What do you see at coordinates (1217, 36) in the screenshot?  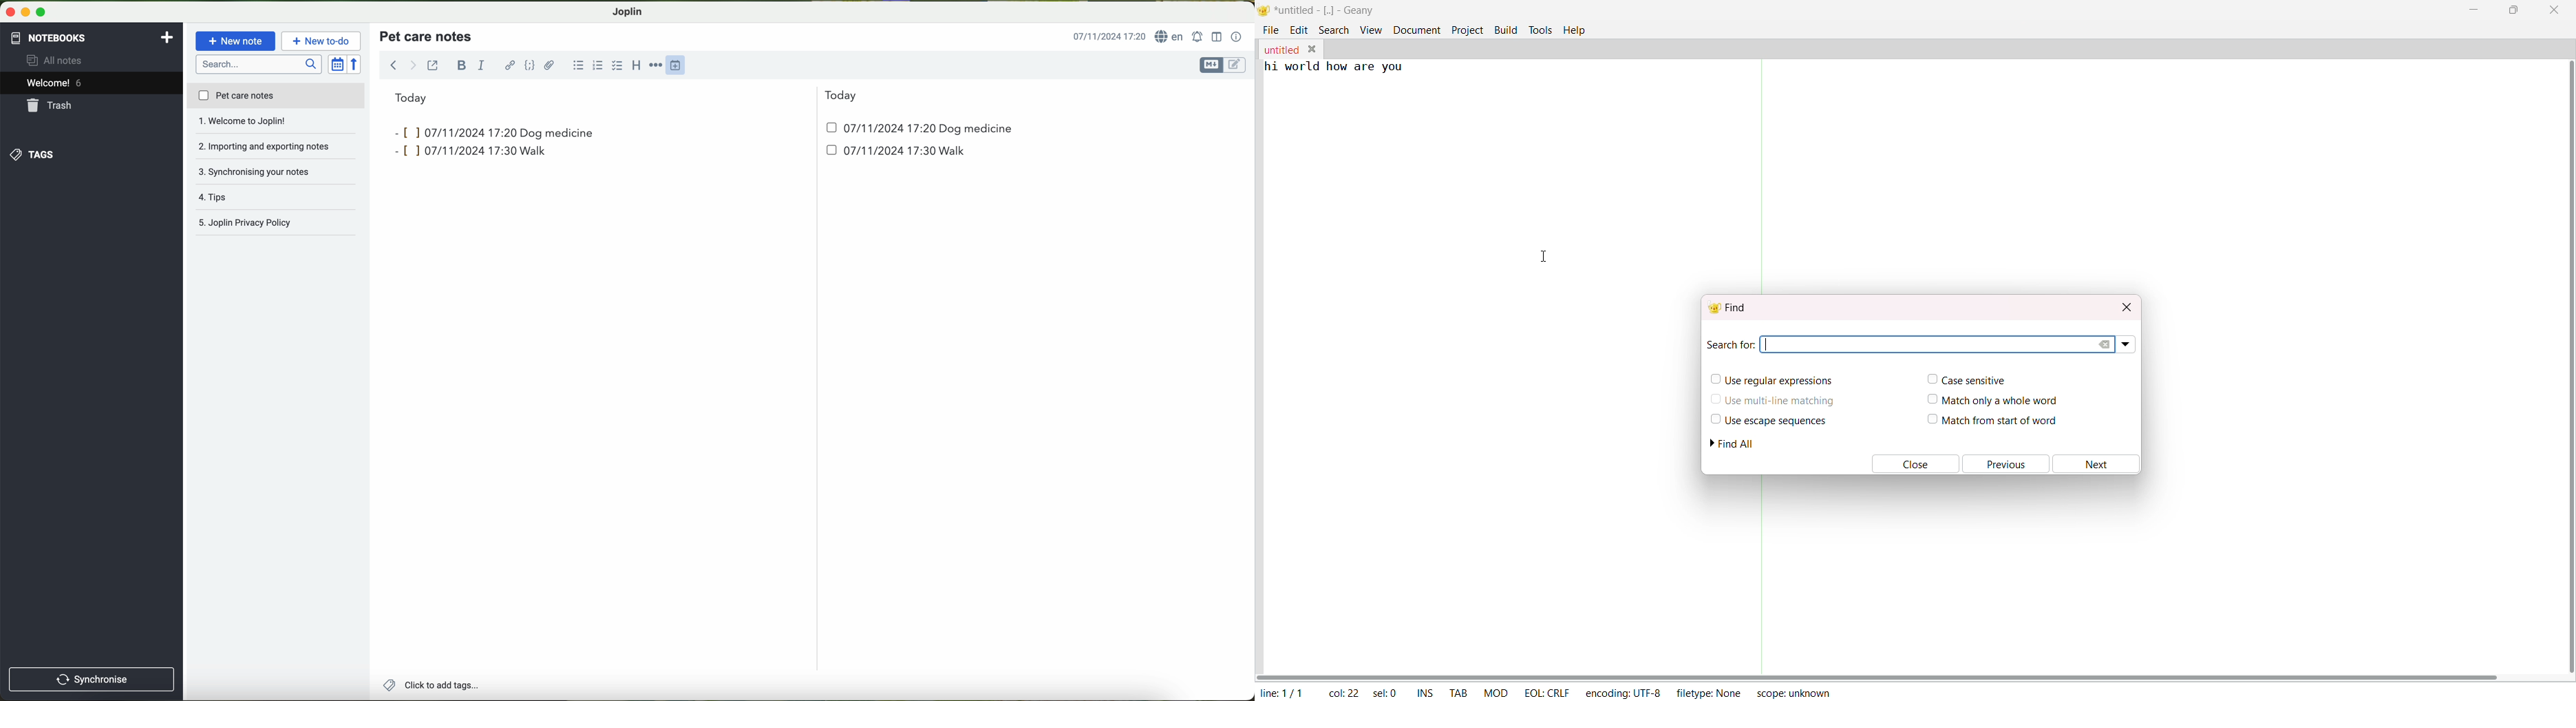 I see `toggle editor layout` at bounding box center [1217, 36].